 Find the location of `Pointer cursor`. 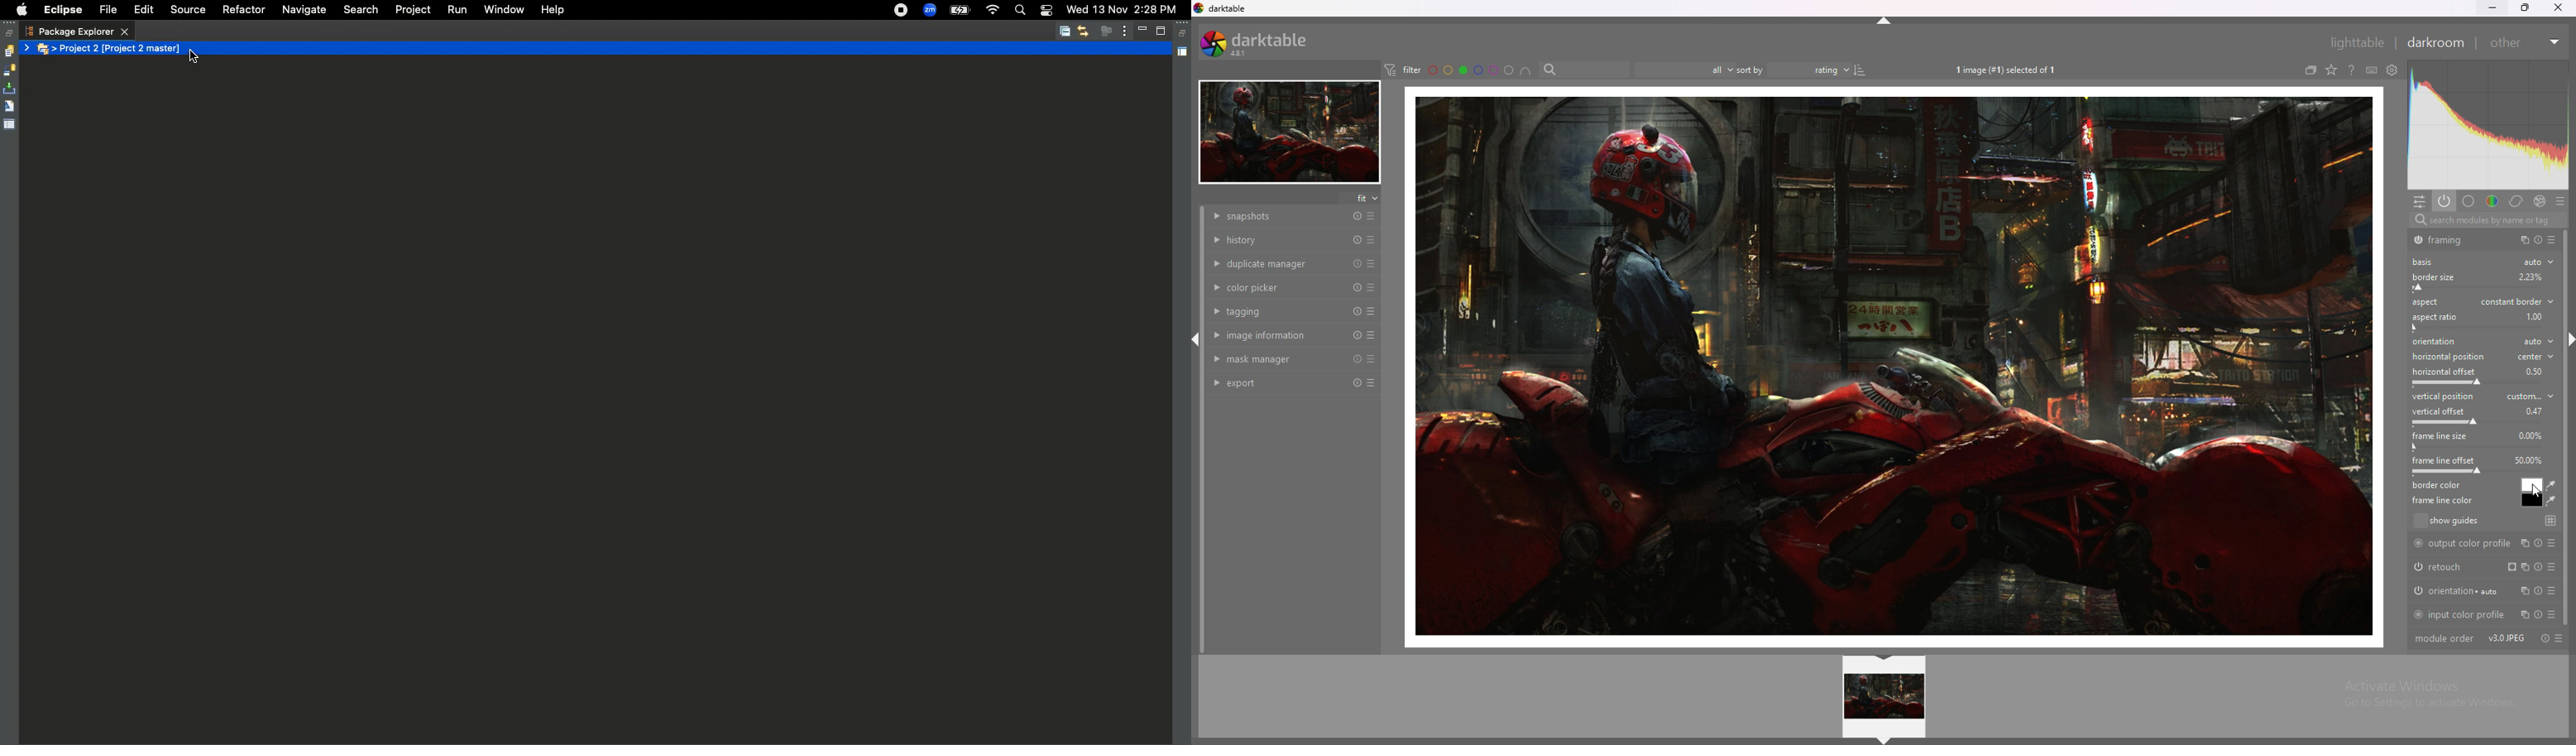

Pointer cursor is located at coordinates (193, 57).